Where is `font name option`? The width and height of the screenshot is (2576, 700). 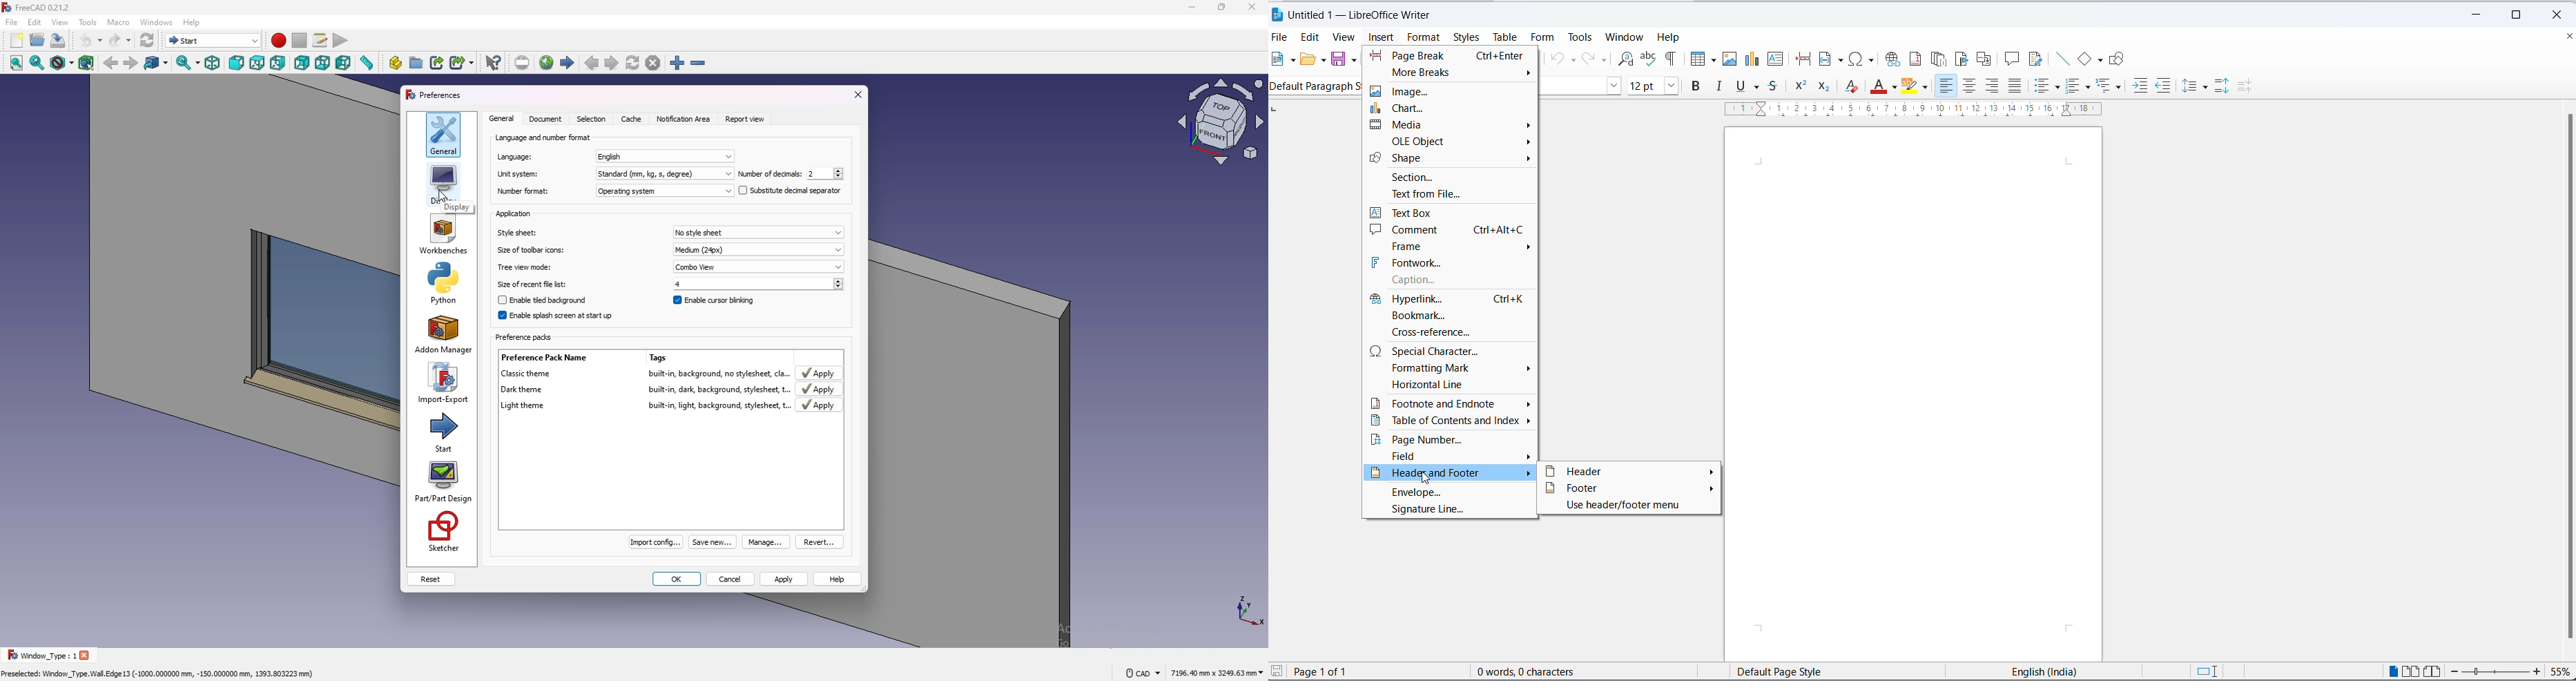 font name option is located at coordinates (1613, 86).